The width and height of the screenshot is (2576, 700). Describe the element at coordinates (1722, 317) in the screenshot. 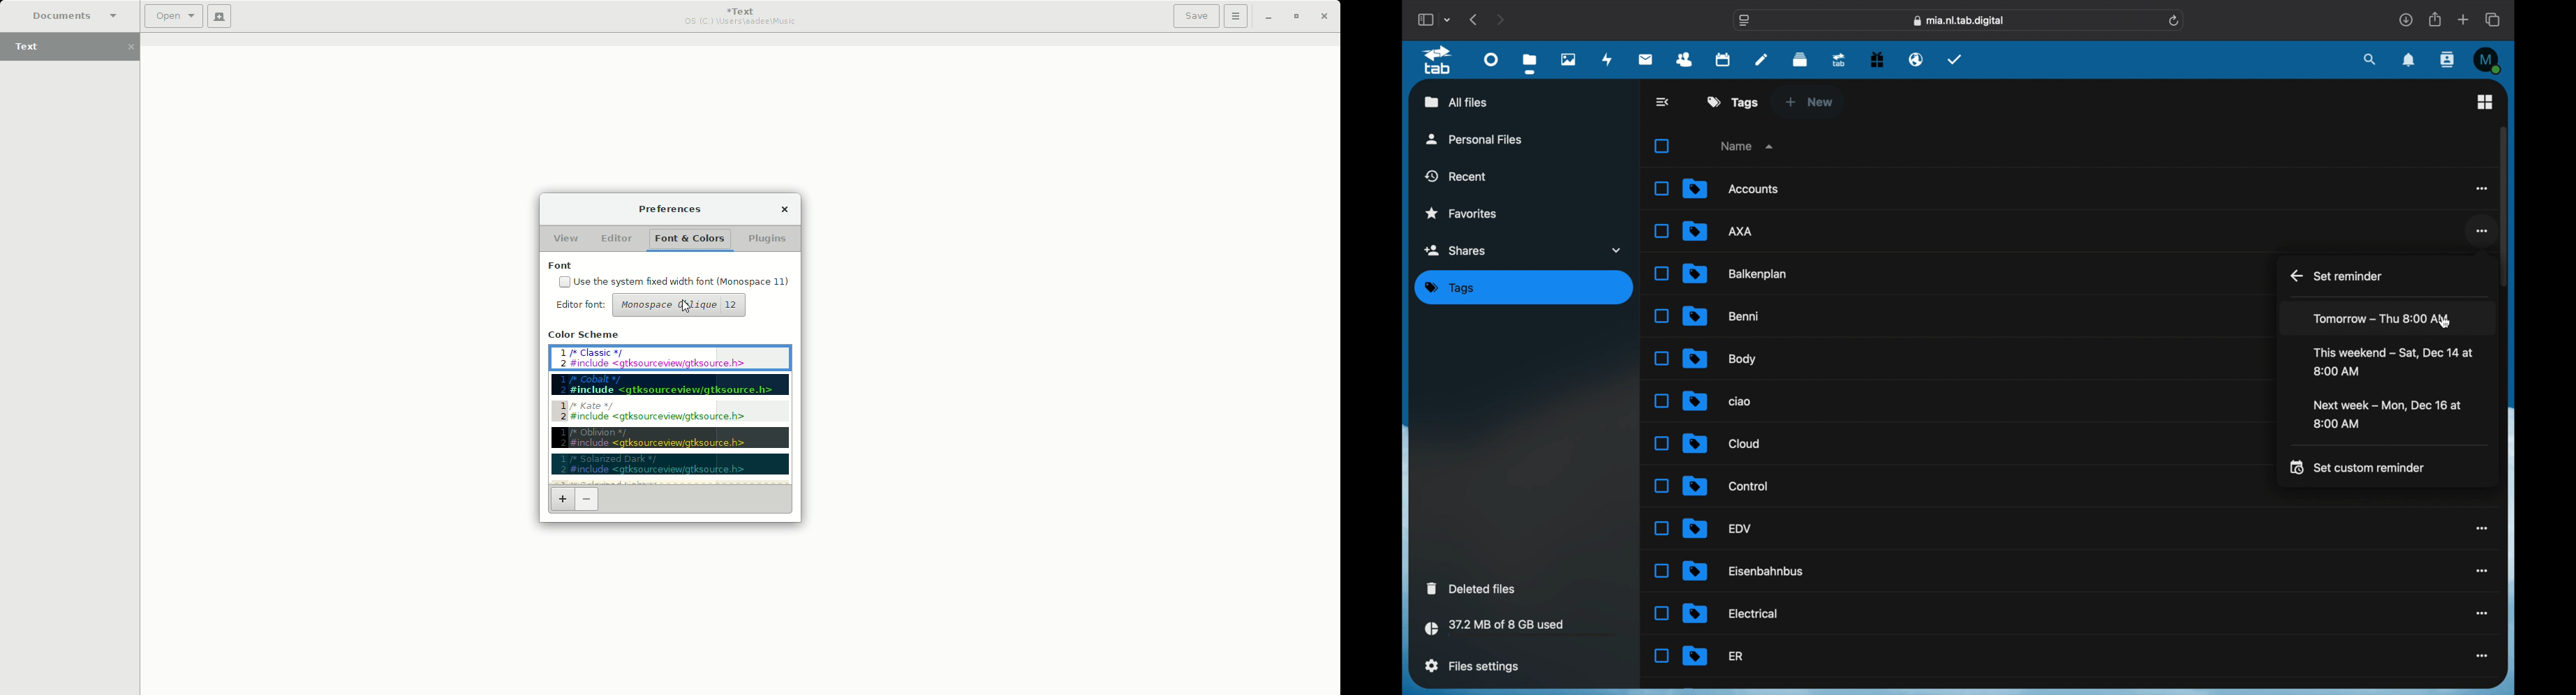

I see `file` at that location.